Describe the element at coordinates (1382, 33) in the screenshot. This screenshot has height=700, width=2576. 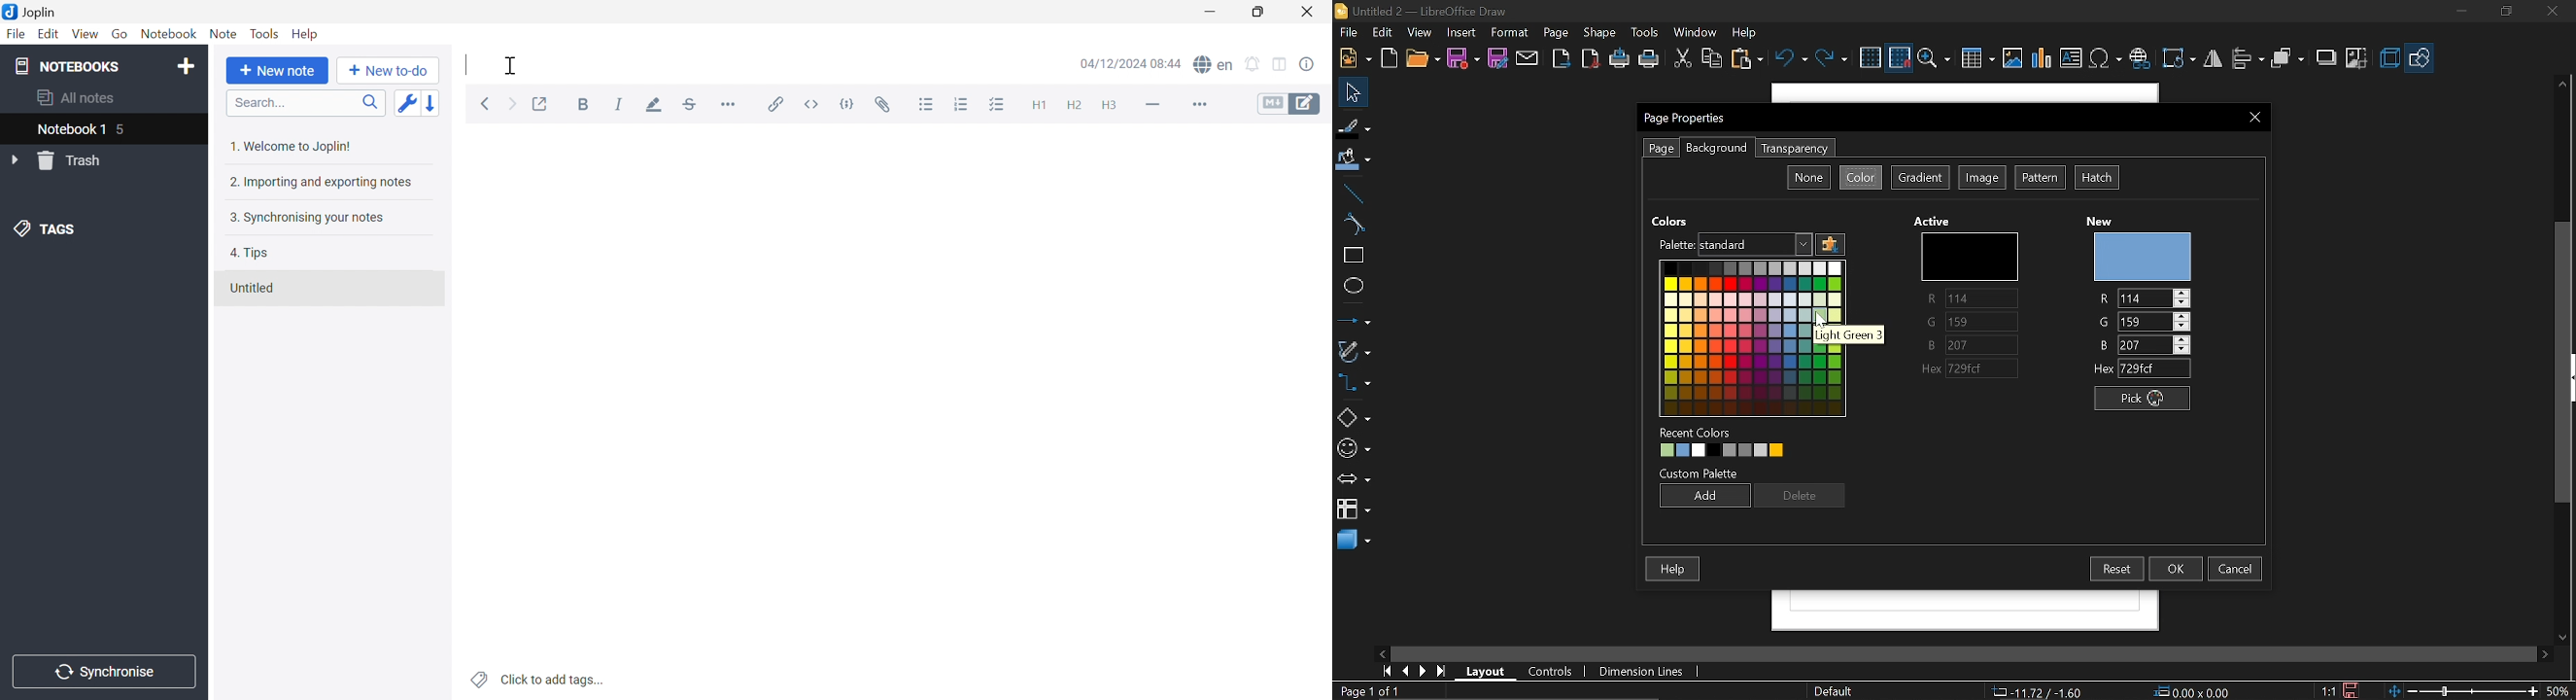
I see `Edit` at that location.